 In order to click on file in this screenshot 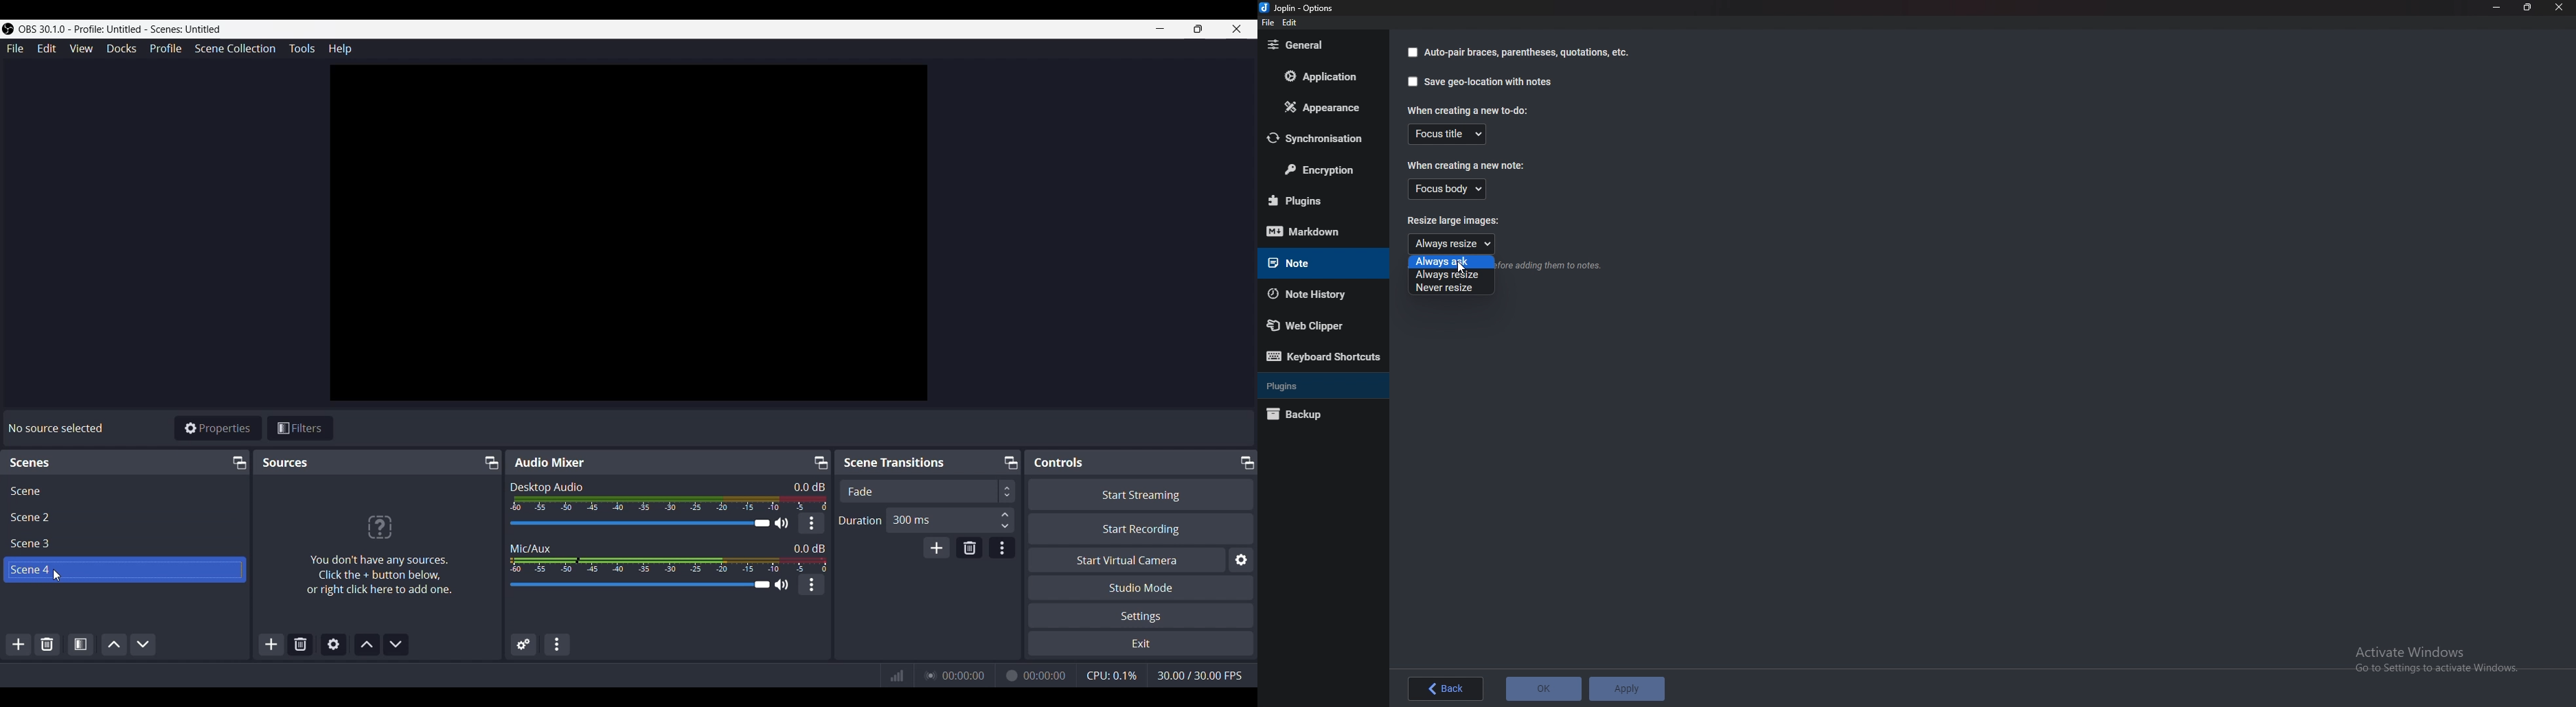, I will do `click(1268, 23)`.